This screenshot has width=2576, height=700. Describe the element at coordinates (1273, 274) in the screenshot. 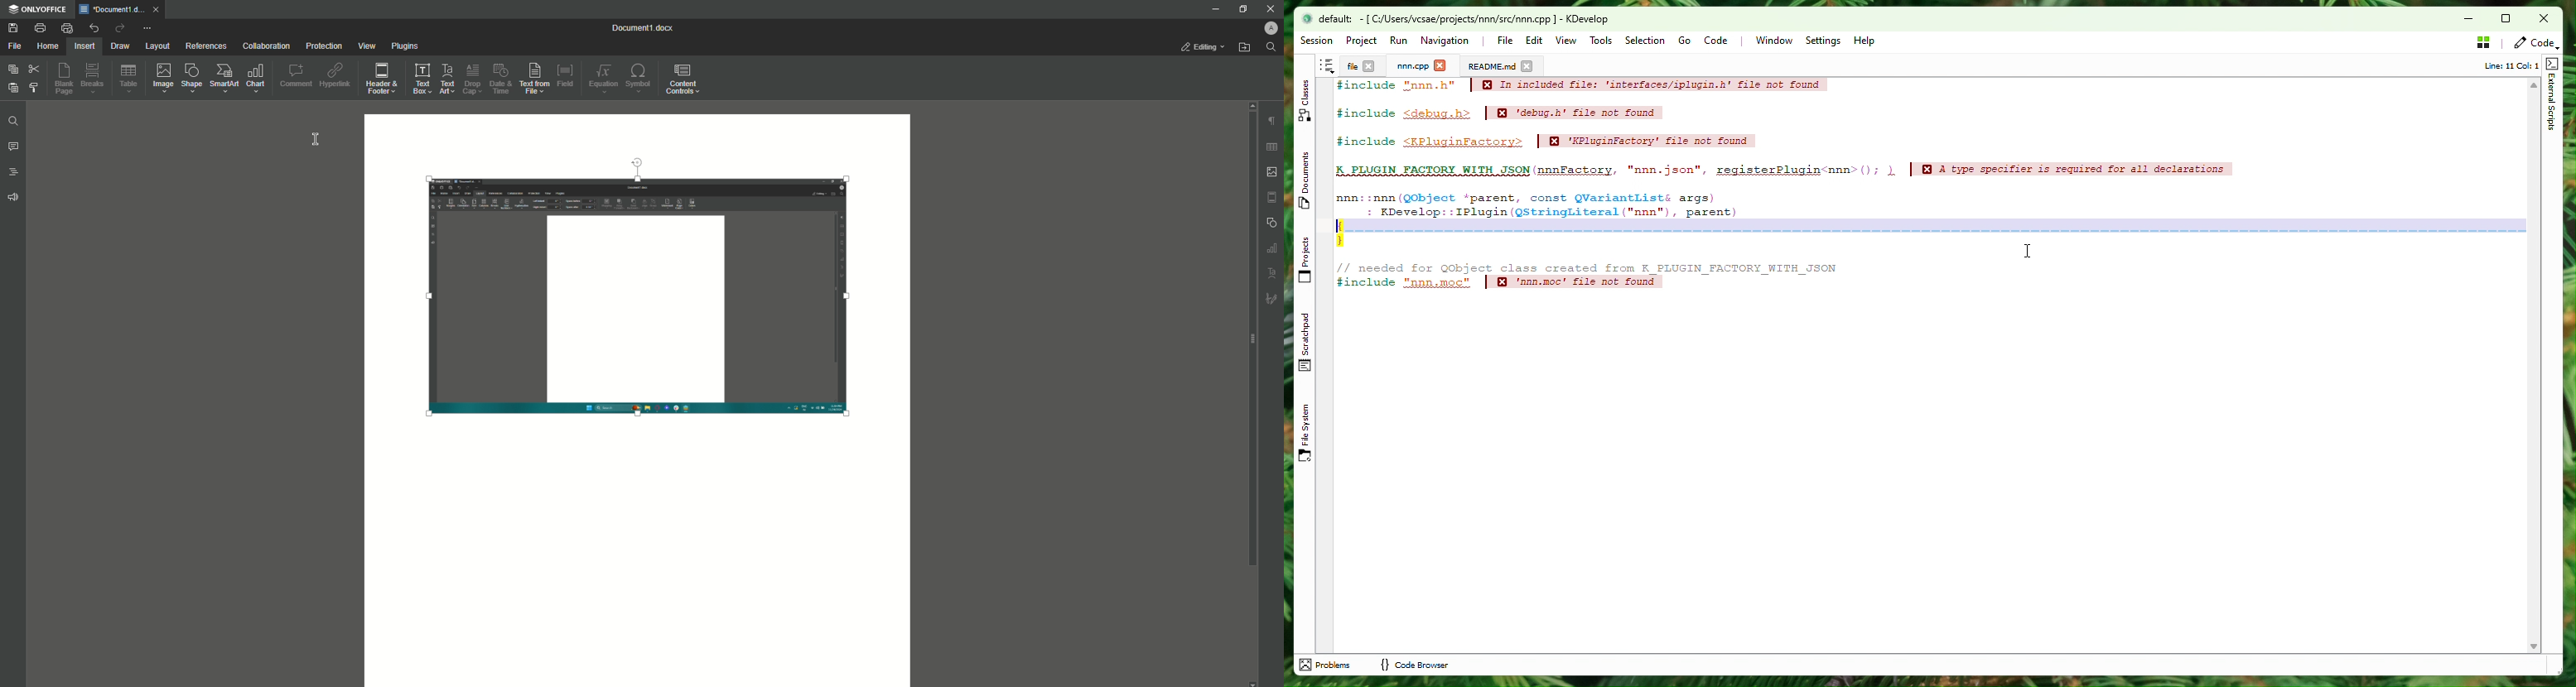

I see `Text Art Settings` at that location.